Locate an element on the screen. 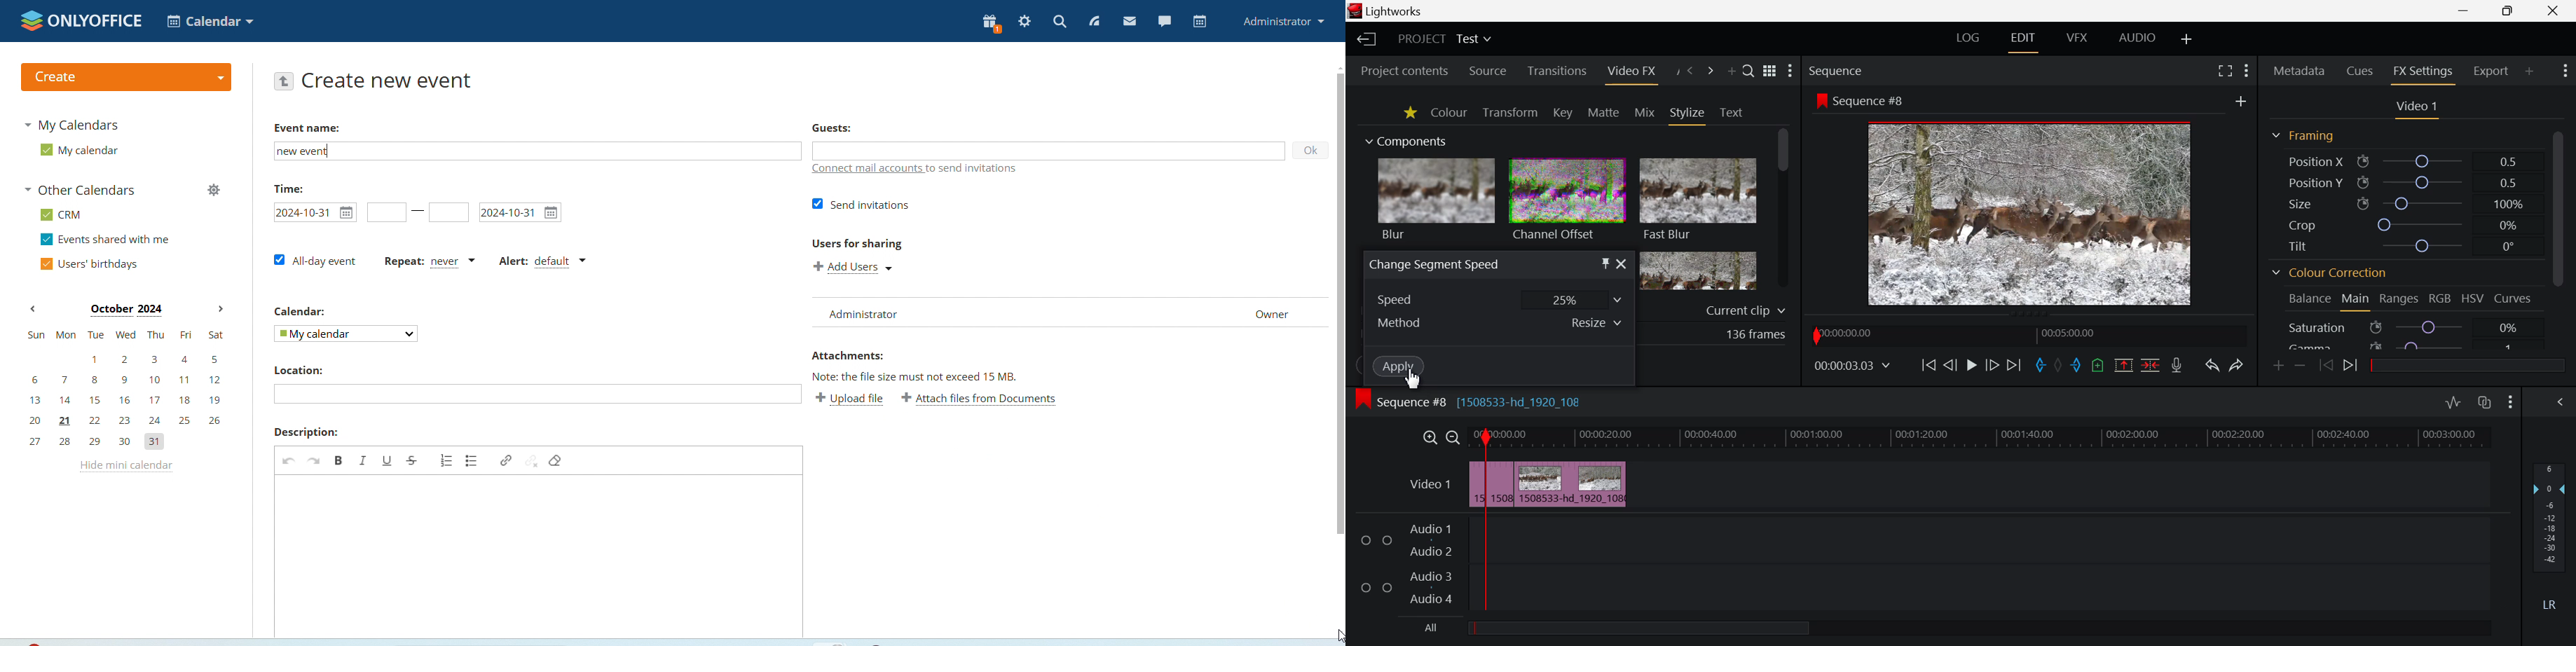 Image resolution: width=2576 pixels, height=672 pixels. Lightworks is located at coordinates (1388, 11).